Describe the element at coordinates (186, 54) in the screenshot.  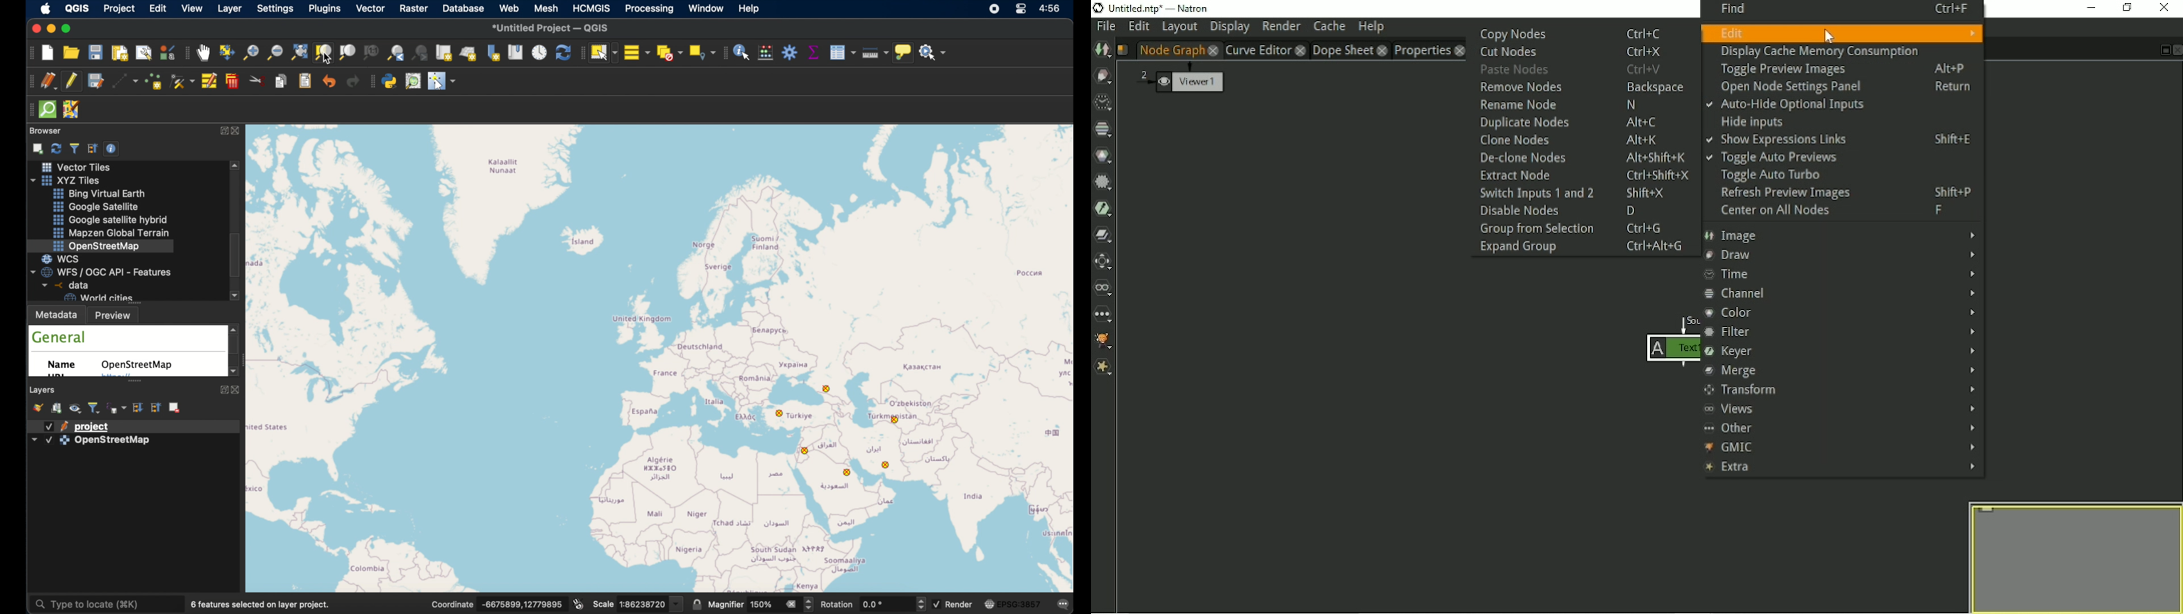
I see `map navigation toolbar` at that location.